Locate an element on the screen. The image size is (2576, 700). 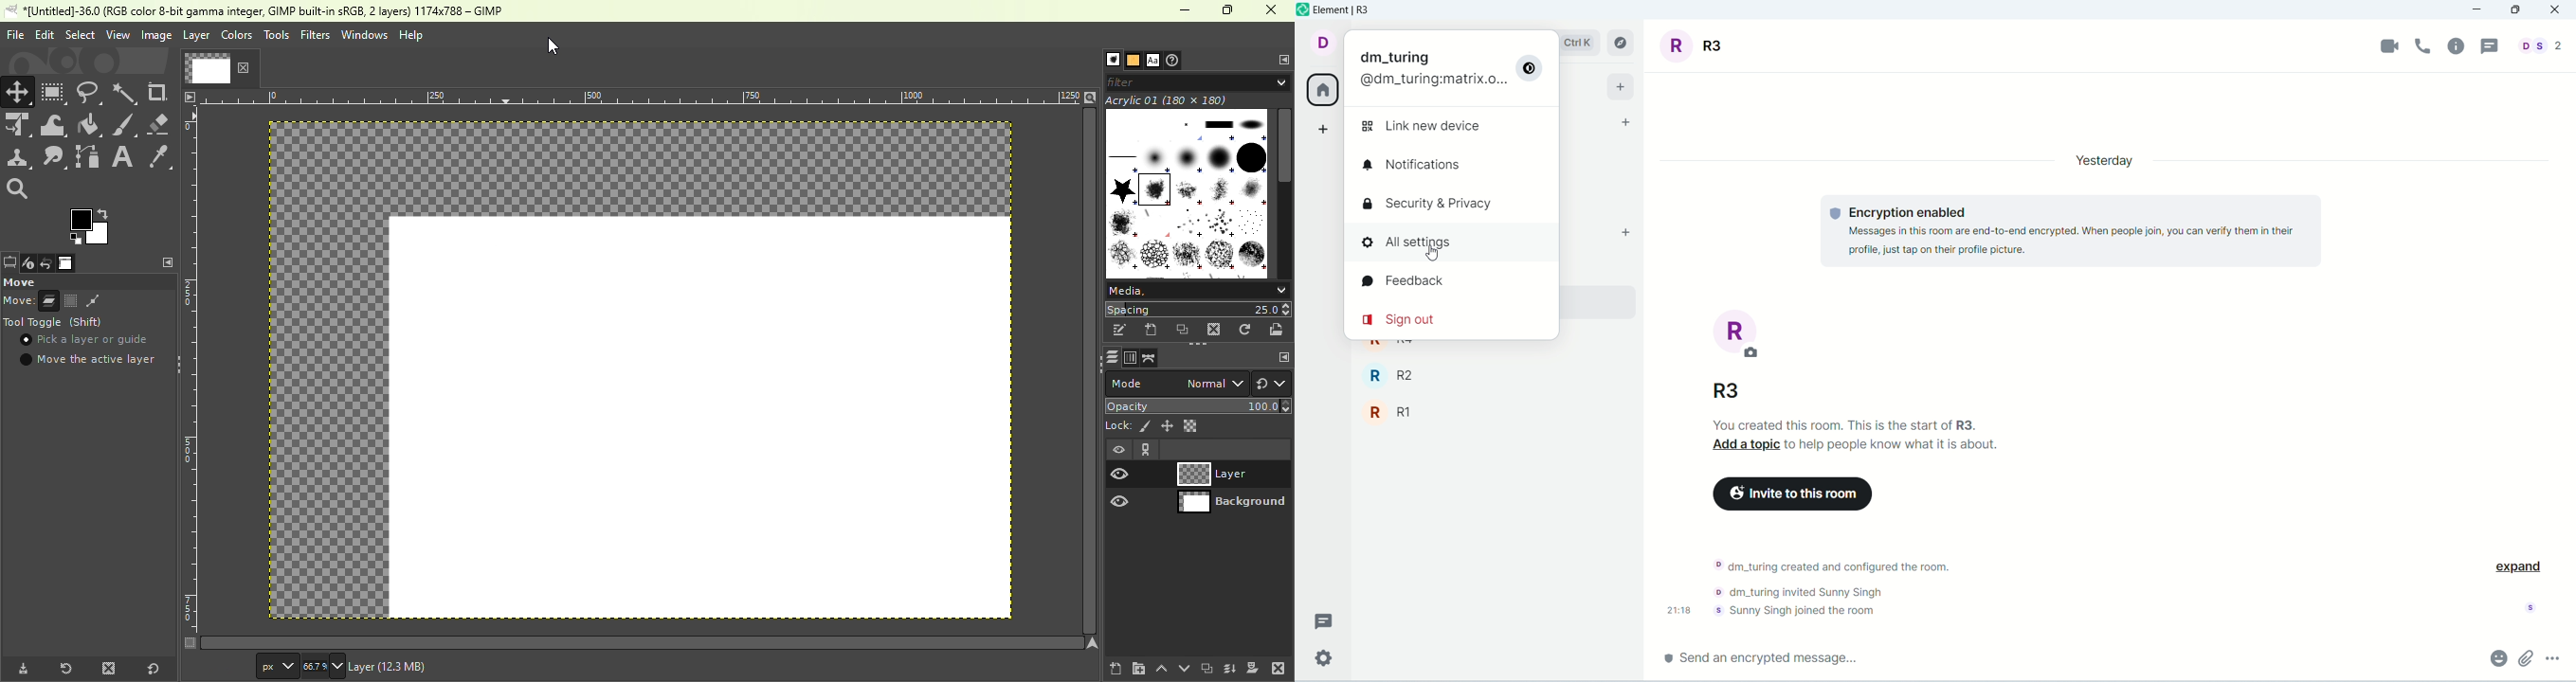
time is located at coordinates (1681, 609).